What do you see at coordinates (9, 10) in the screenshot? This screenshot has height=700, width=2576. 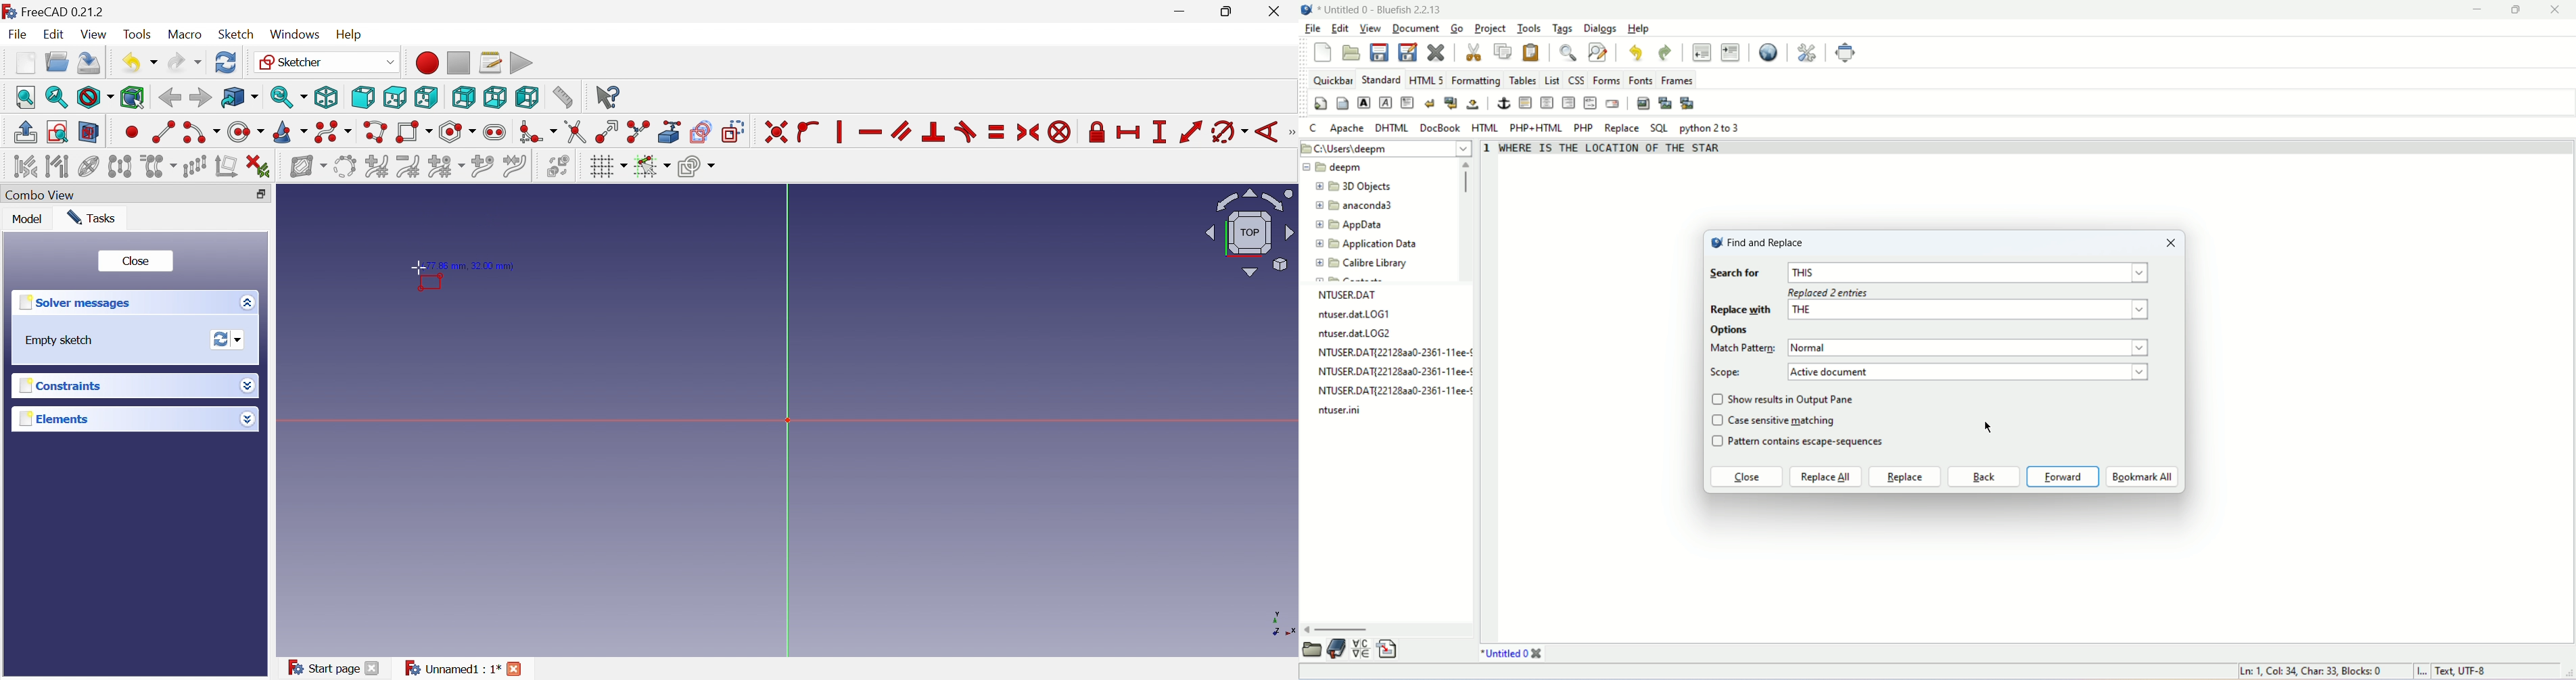 I see `logo` at bounding box center [9, 10].